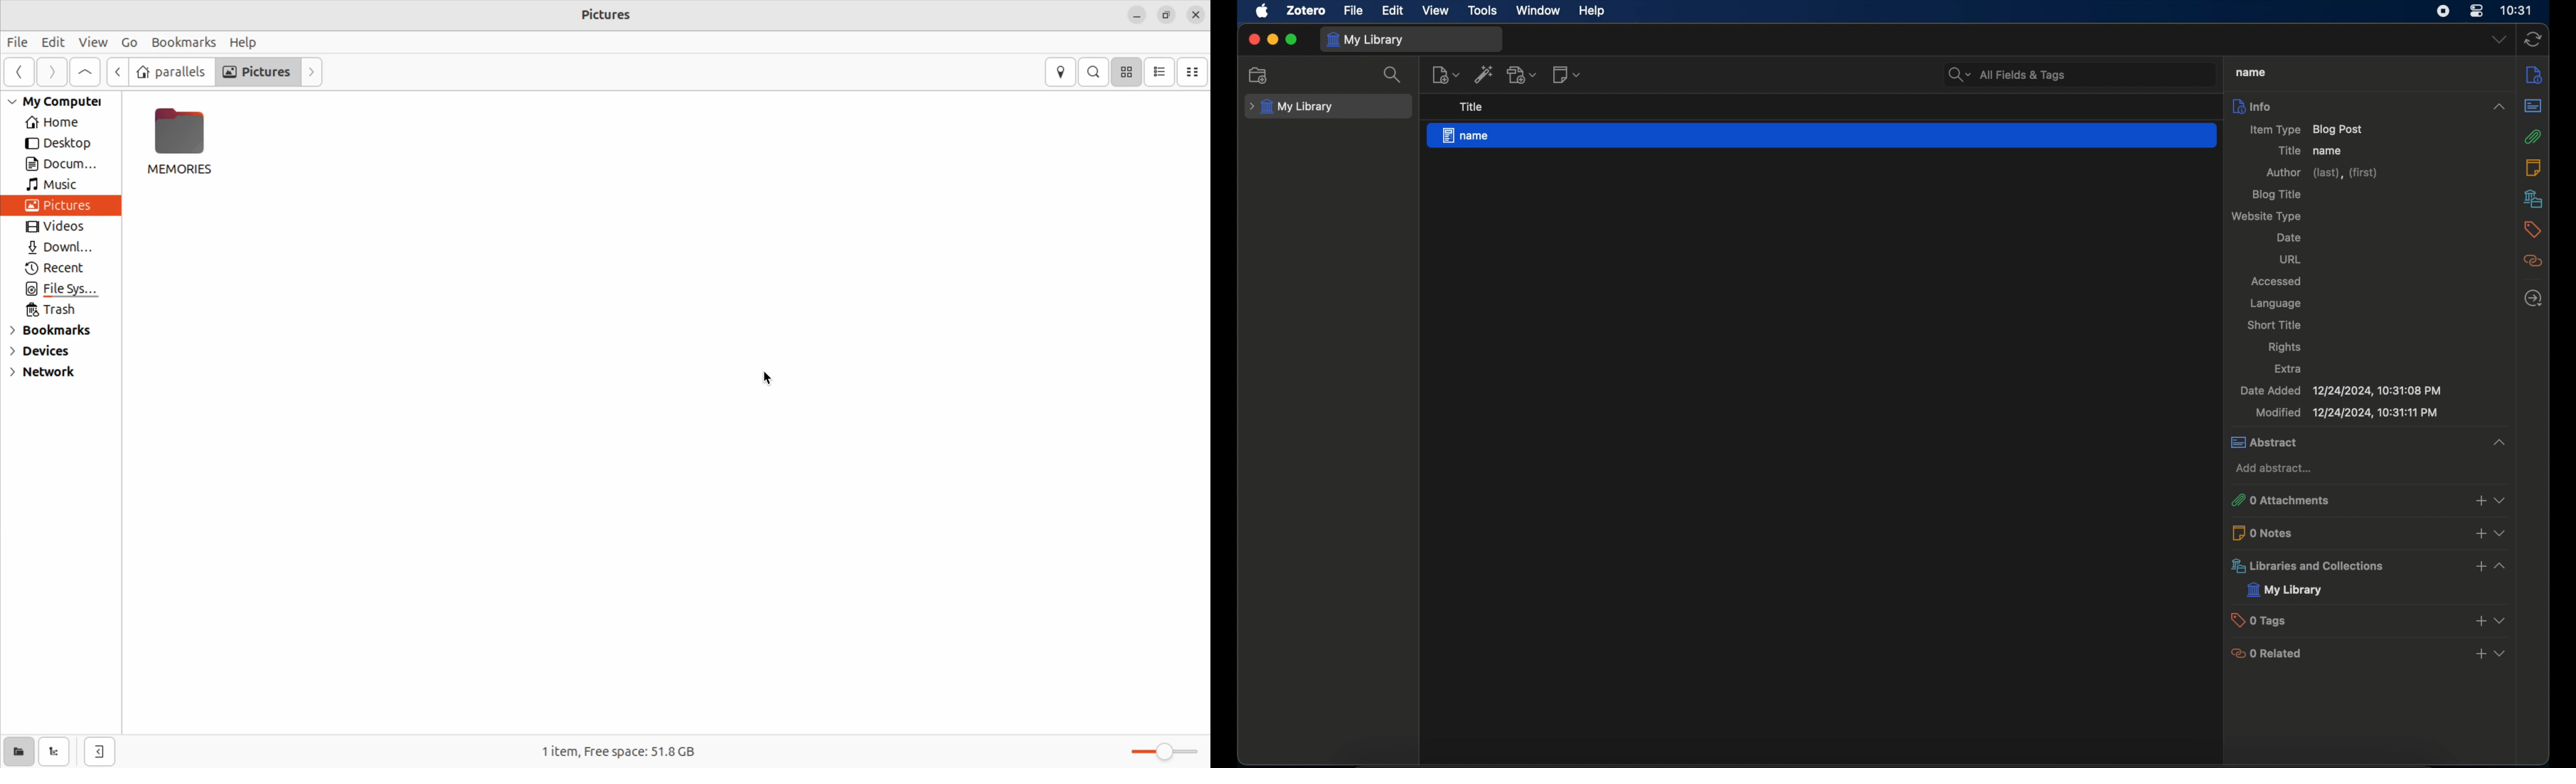 The height and width of the screenshot is (784, 2576). What do you see at coordinates (1435, 11) in the screenshot?
I see `view` at bounding box center [1435, 11].